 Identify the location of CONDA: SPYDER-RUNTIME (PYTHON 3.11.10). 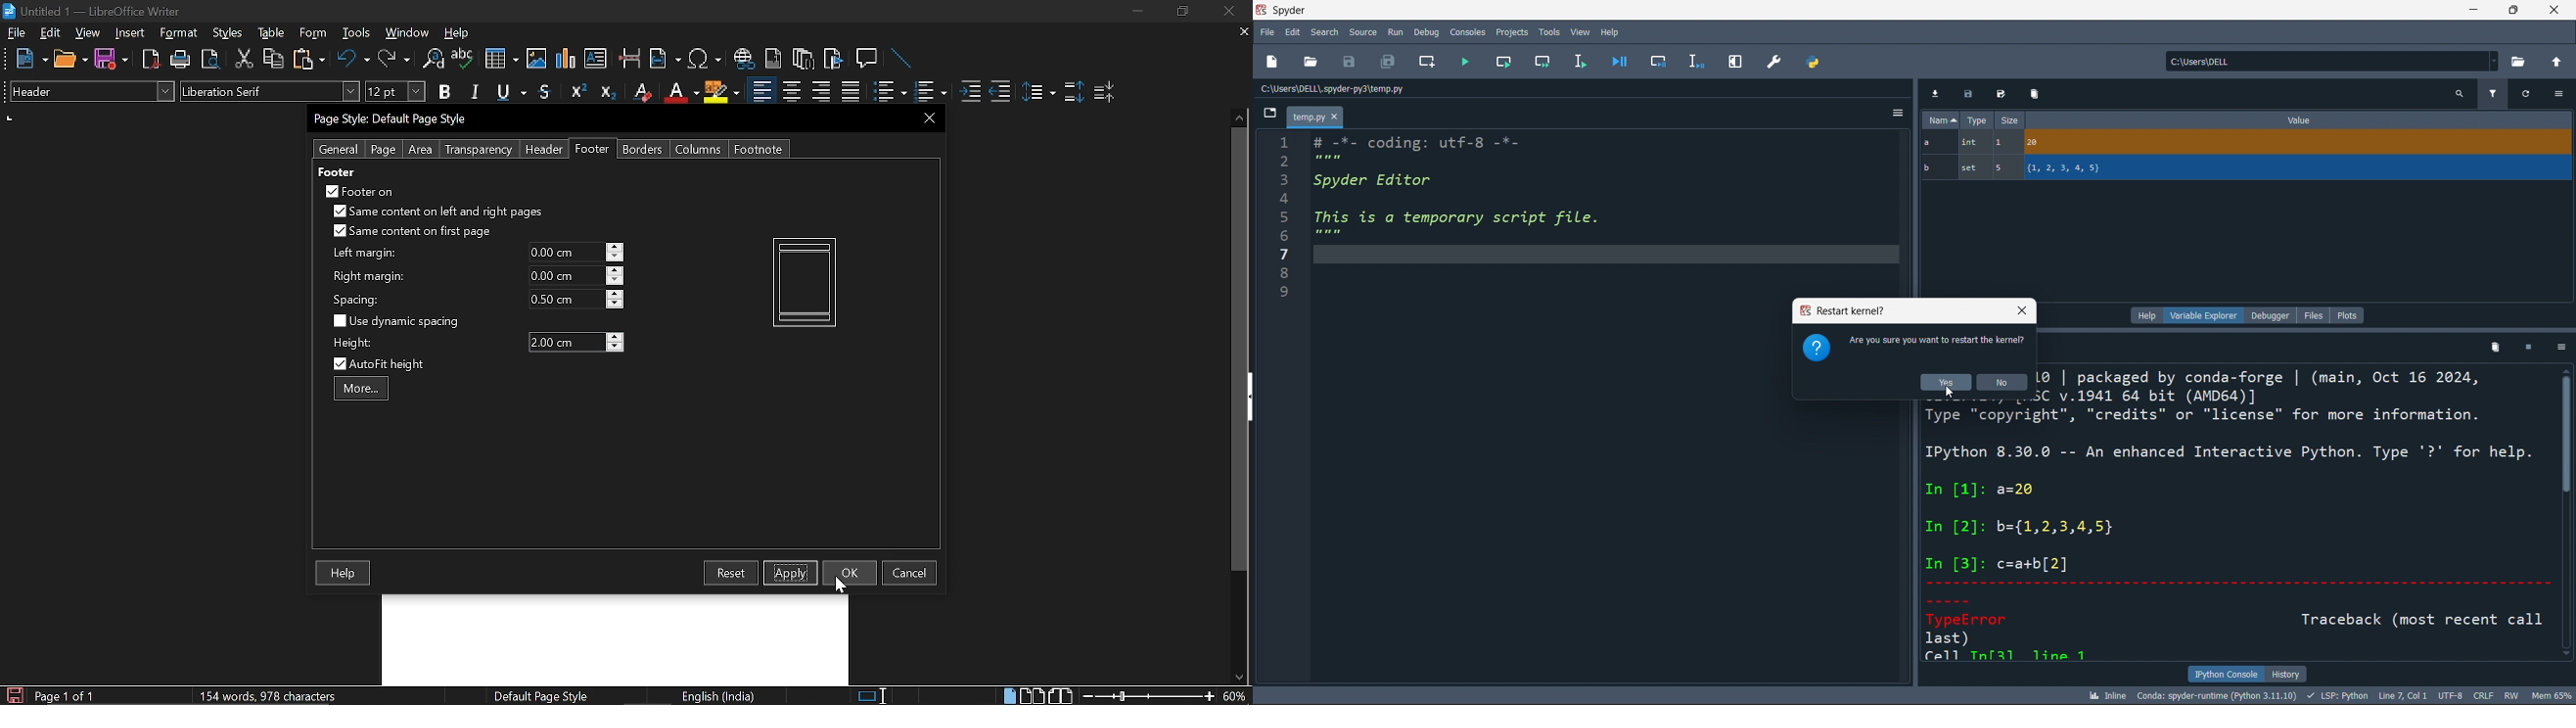
(2217, 695).